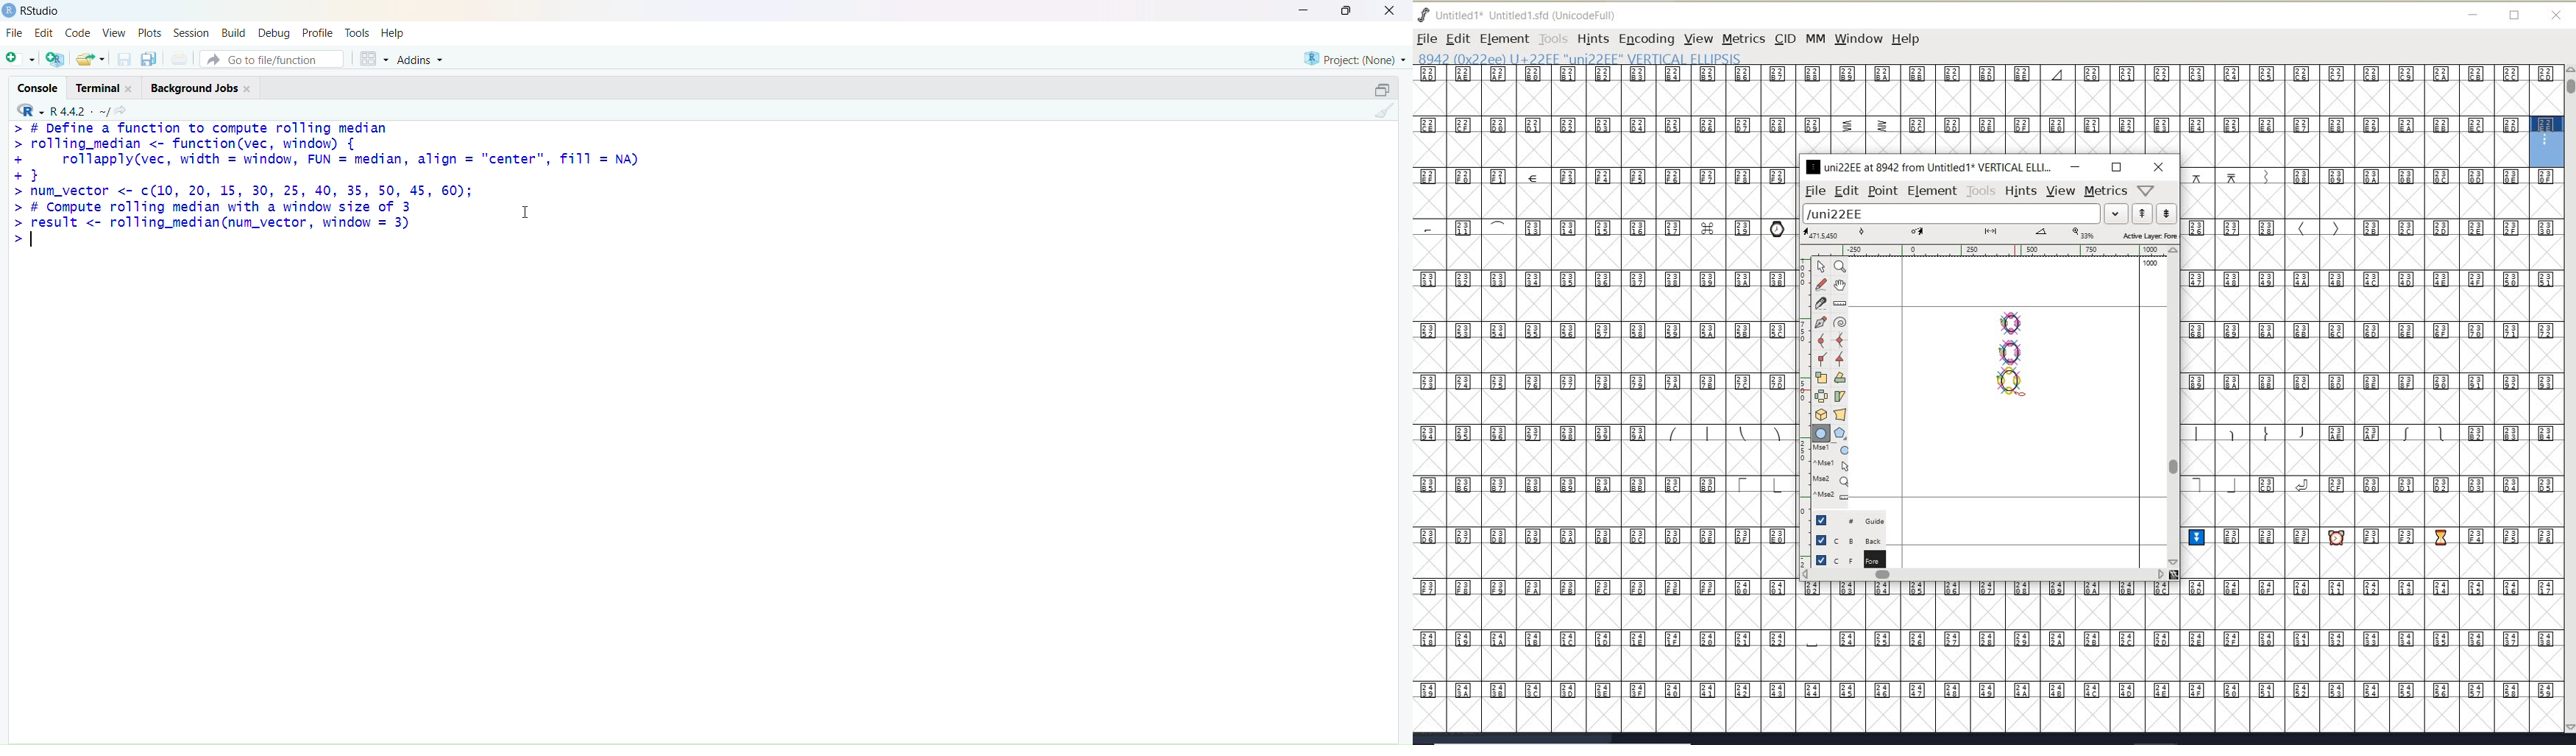 This screenshot has width=2576, height=756. I want to click on a vertical ellipsis created, so click(2008, 350).